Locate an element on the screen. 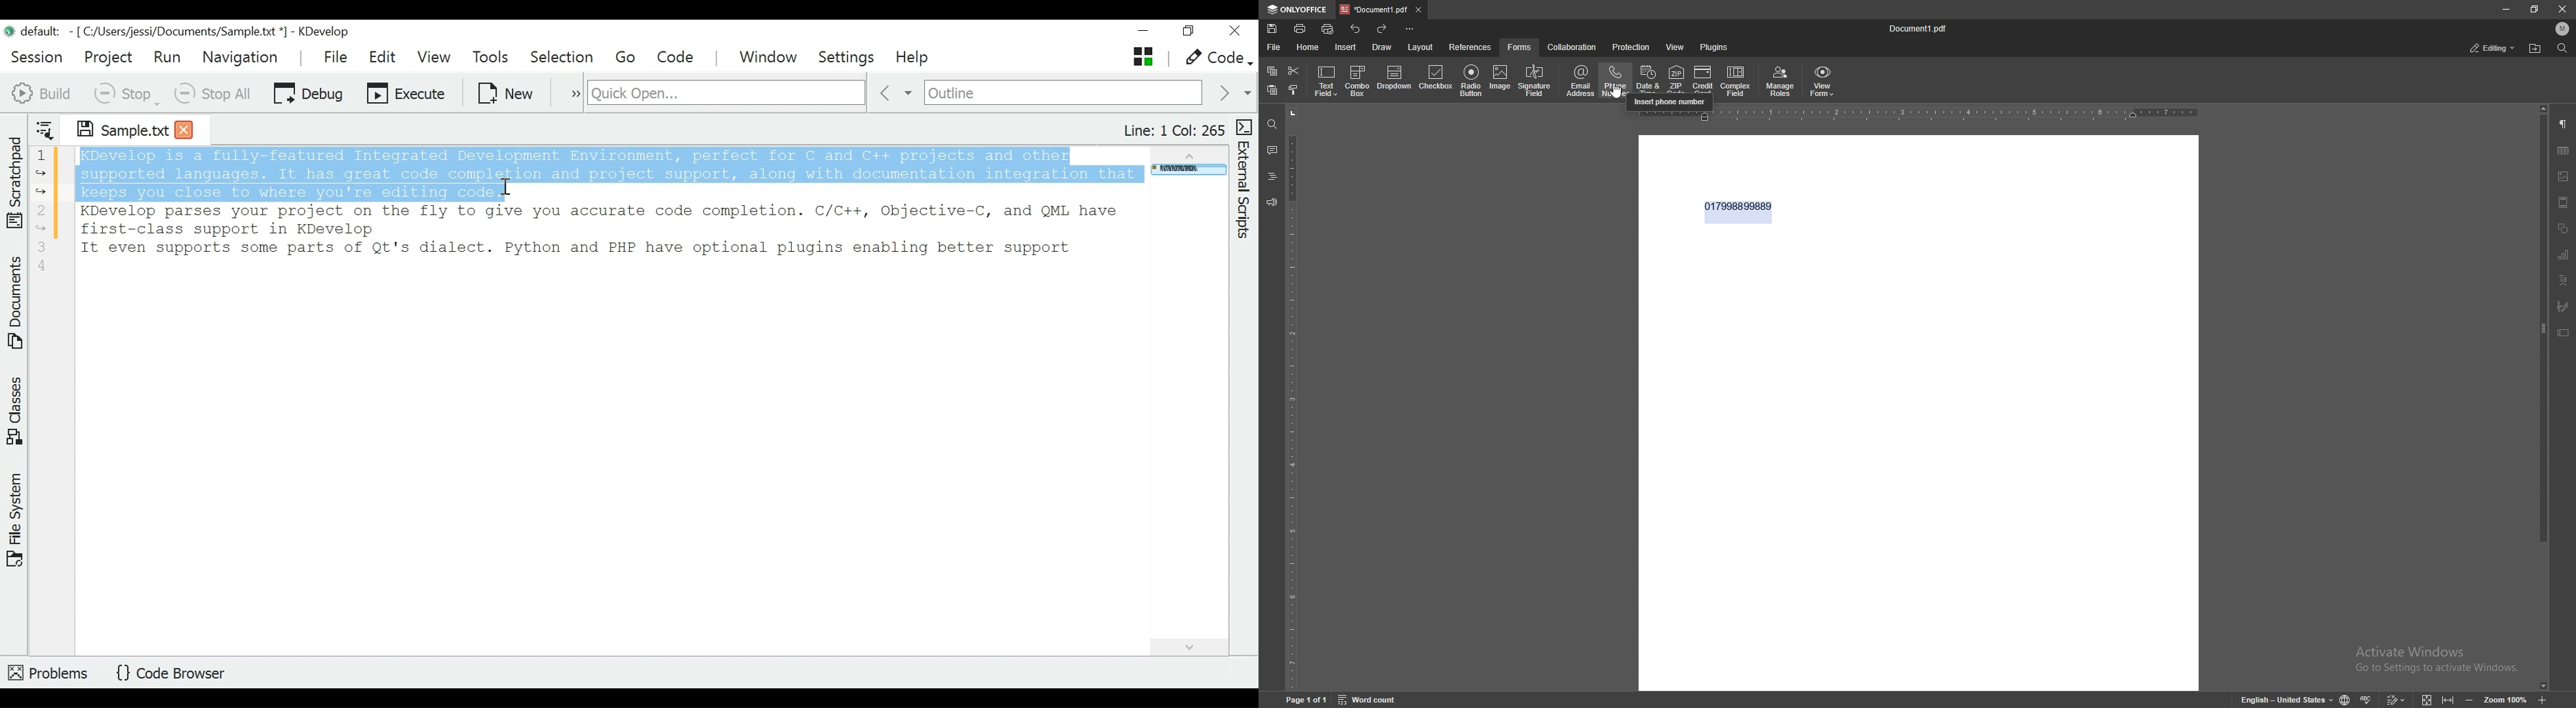 Image resolution: width=2576 pixels, height=728 pixels. image is located at coordinates (2564, 176).